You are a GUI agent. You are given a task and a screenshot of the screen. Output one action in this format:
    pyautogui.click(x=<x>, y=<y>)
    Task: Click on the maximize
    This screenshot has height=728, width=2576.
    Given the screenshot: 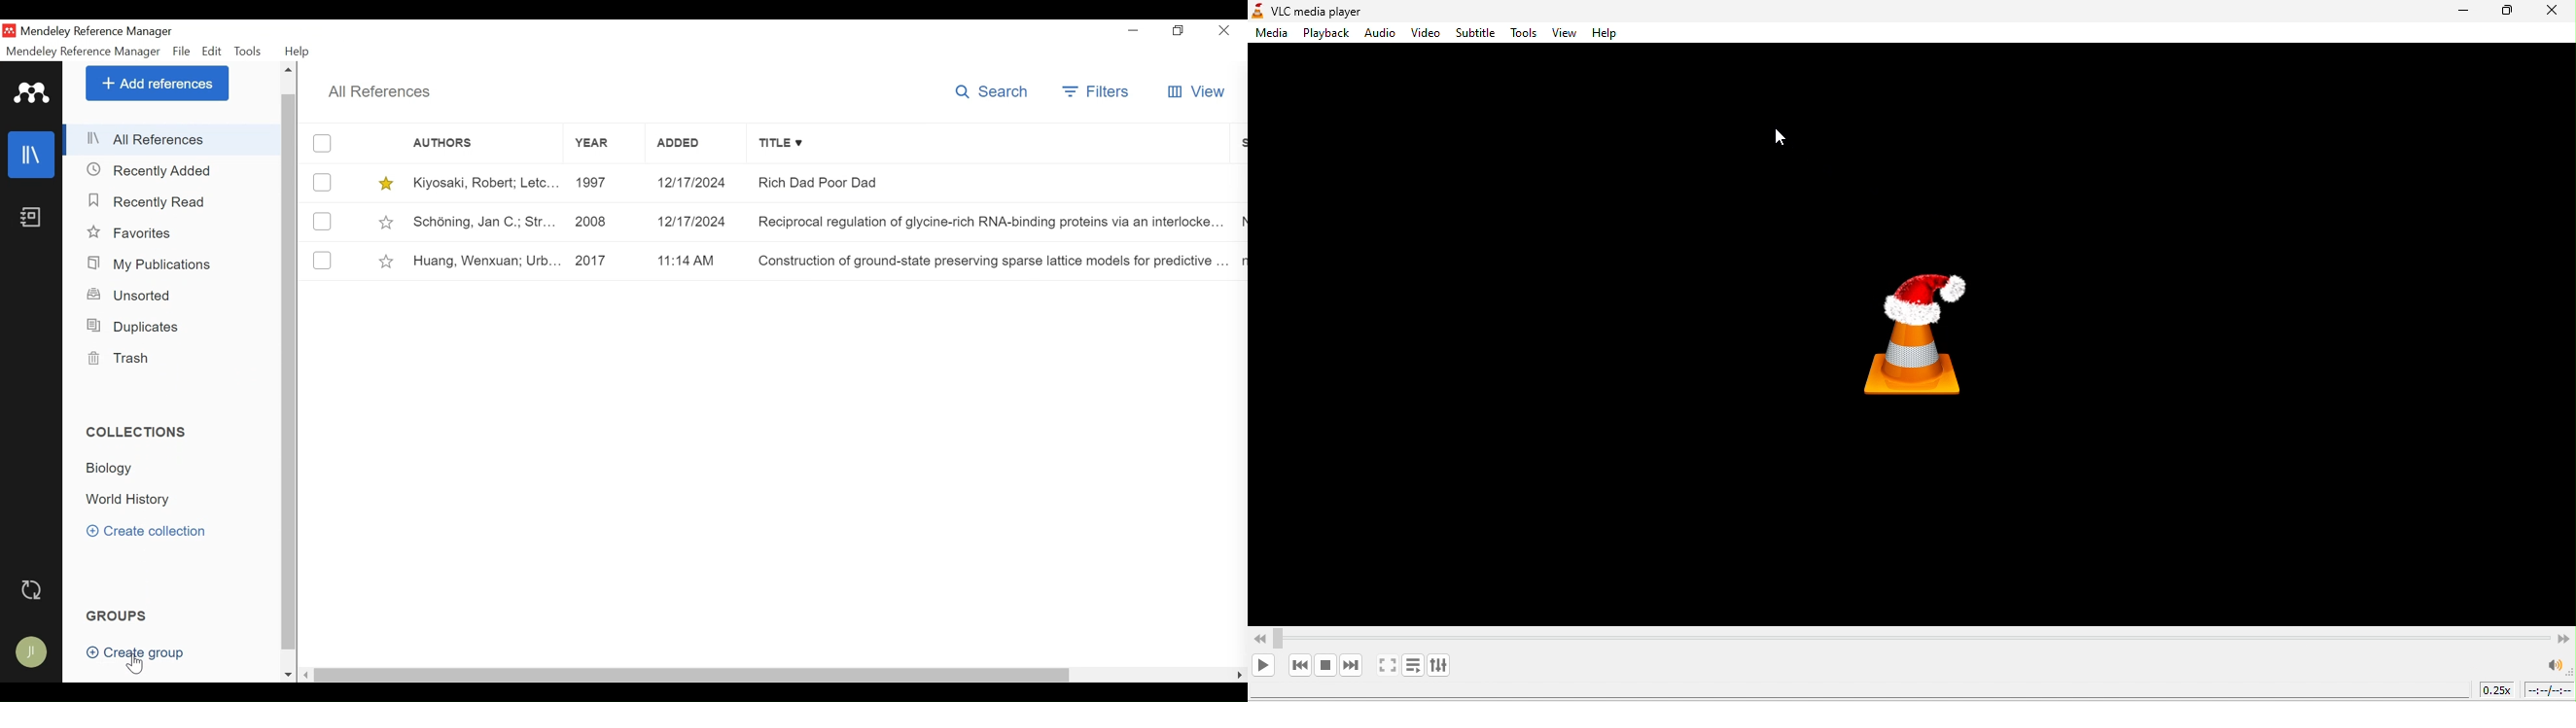 What is the action you would take?
    pyautogui.click(x=2508, y=13)
    